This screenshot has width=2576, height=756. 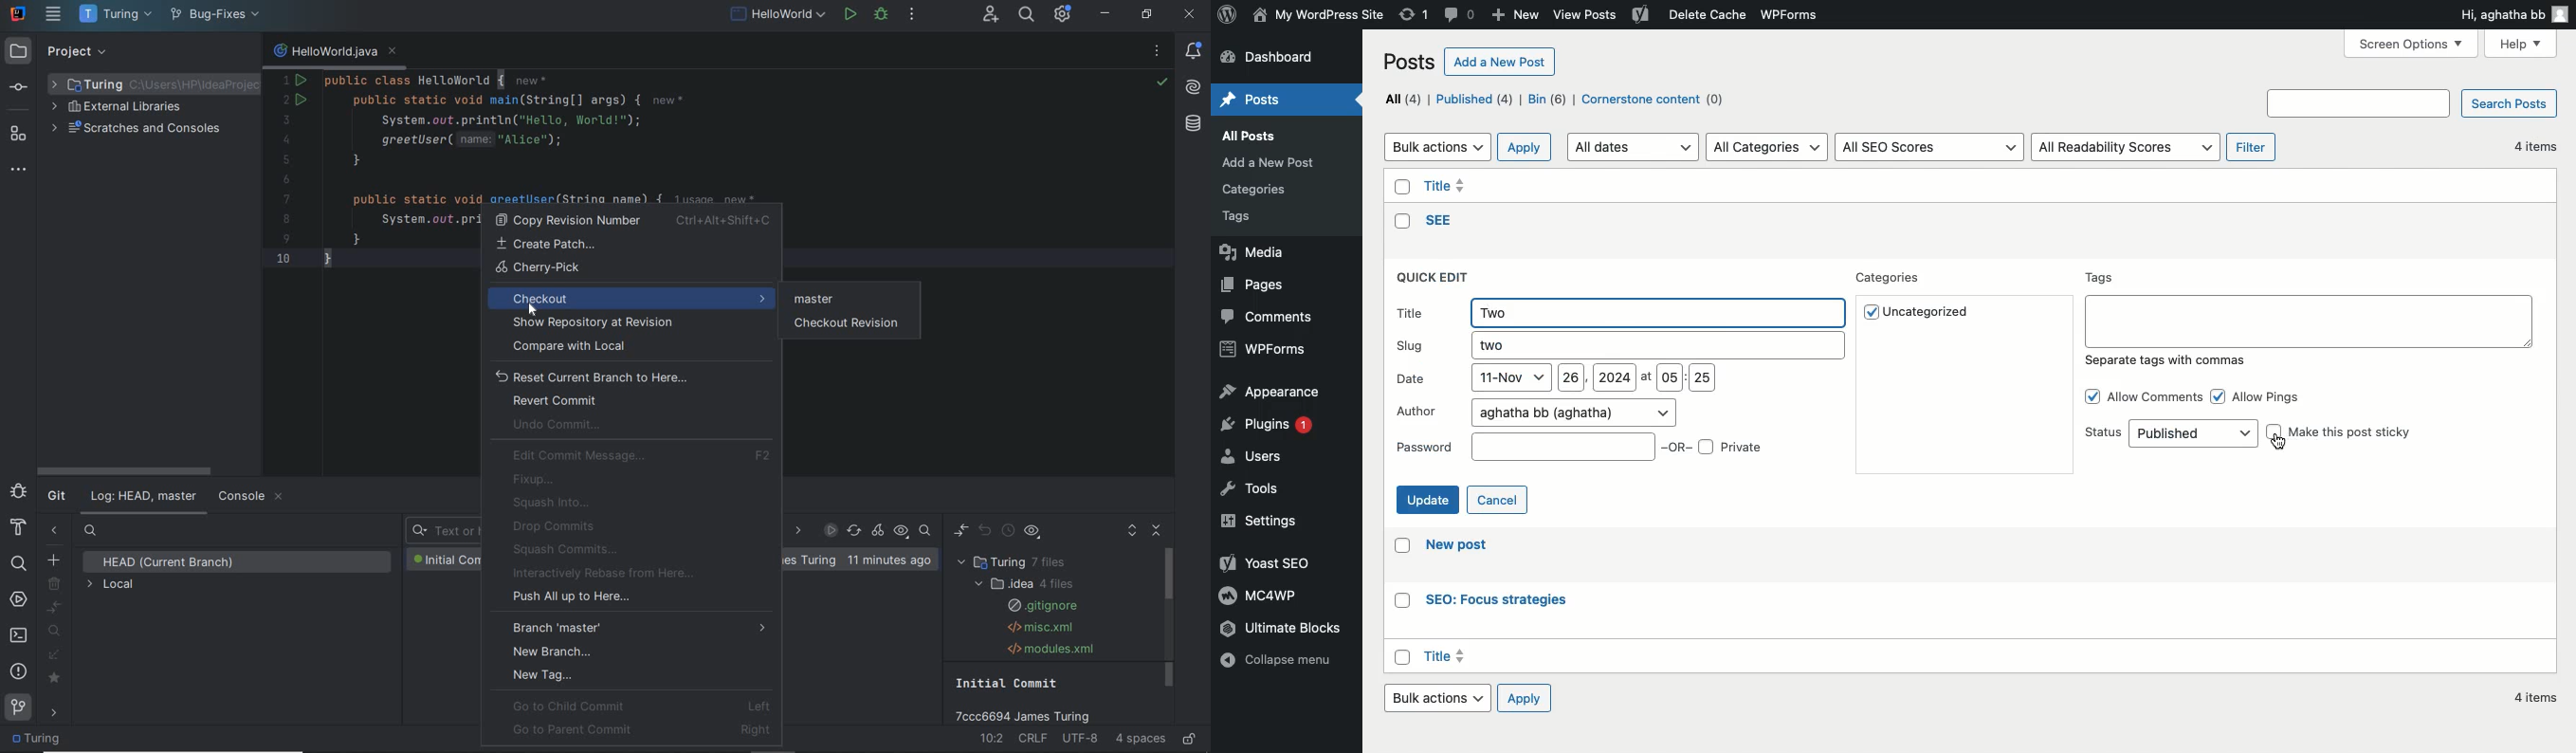 I want to click on checkout, so click(x=632, y=297).